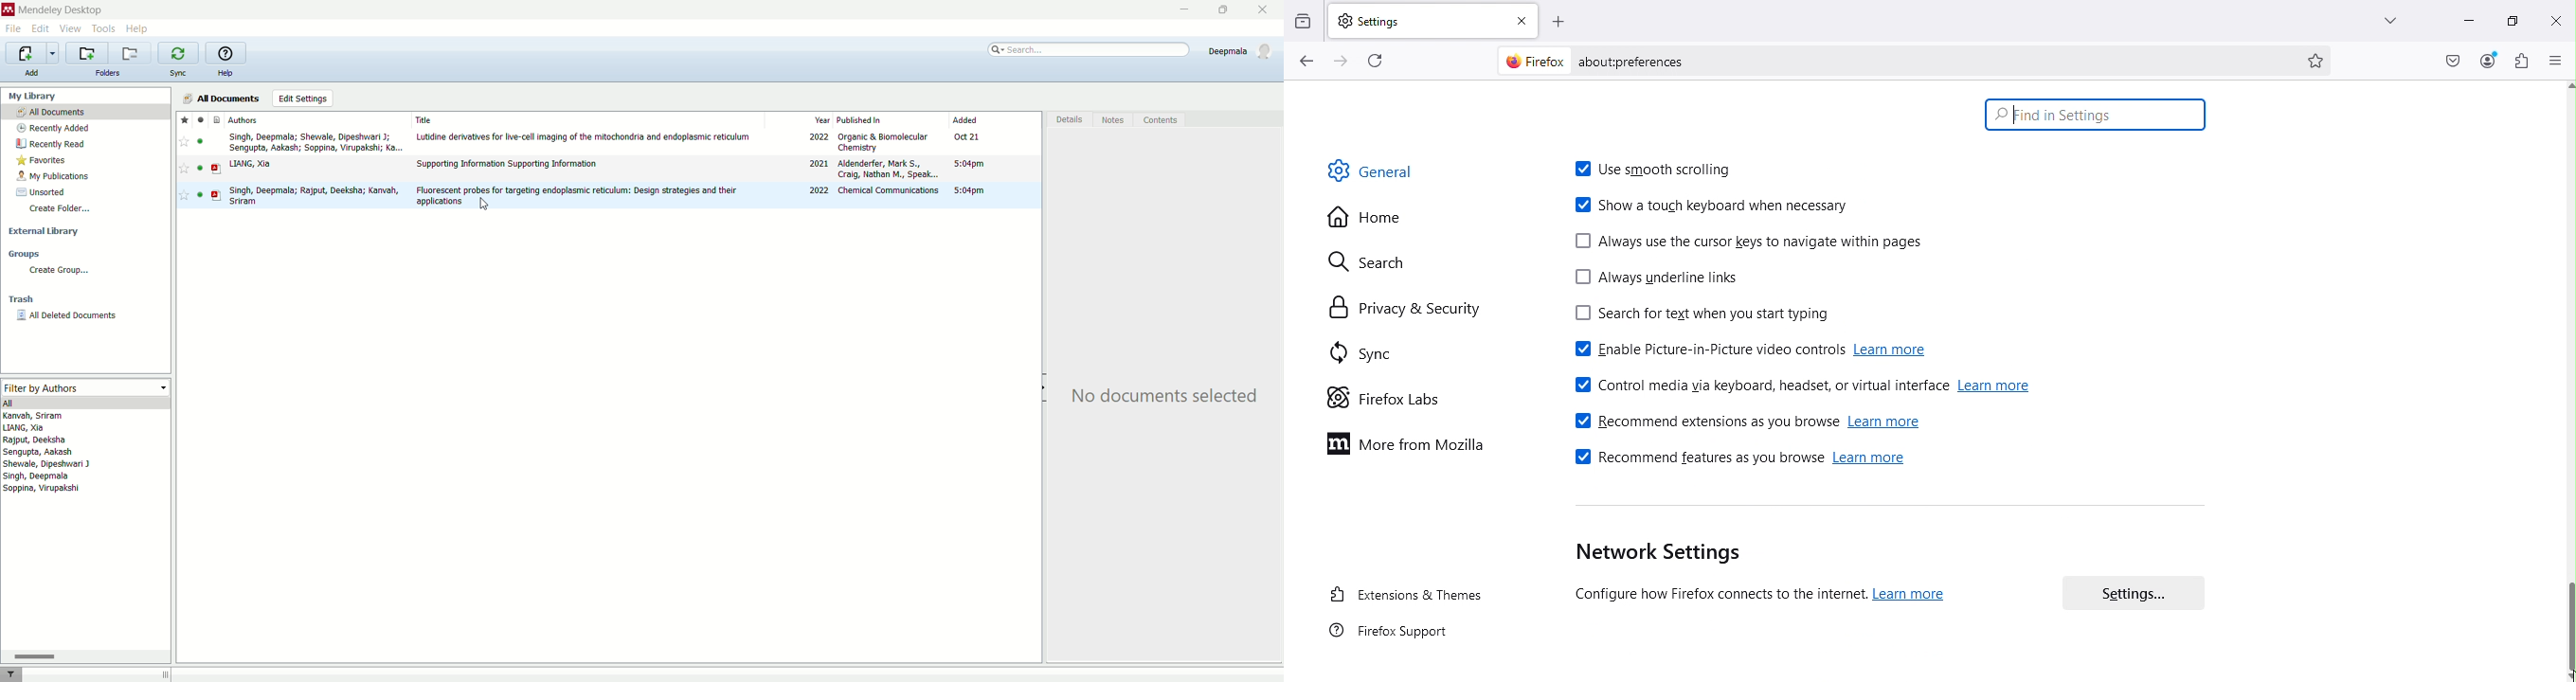  I want to click on filter by authors, so click(83, 386).